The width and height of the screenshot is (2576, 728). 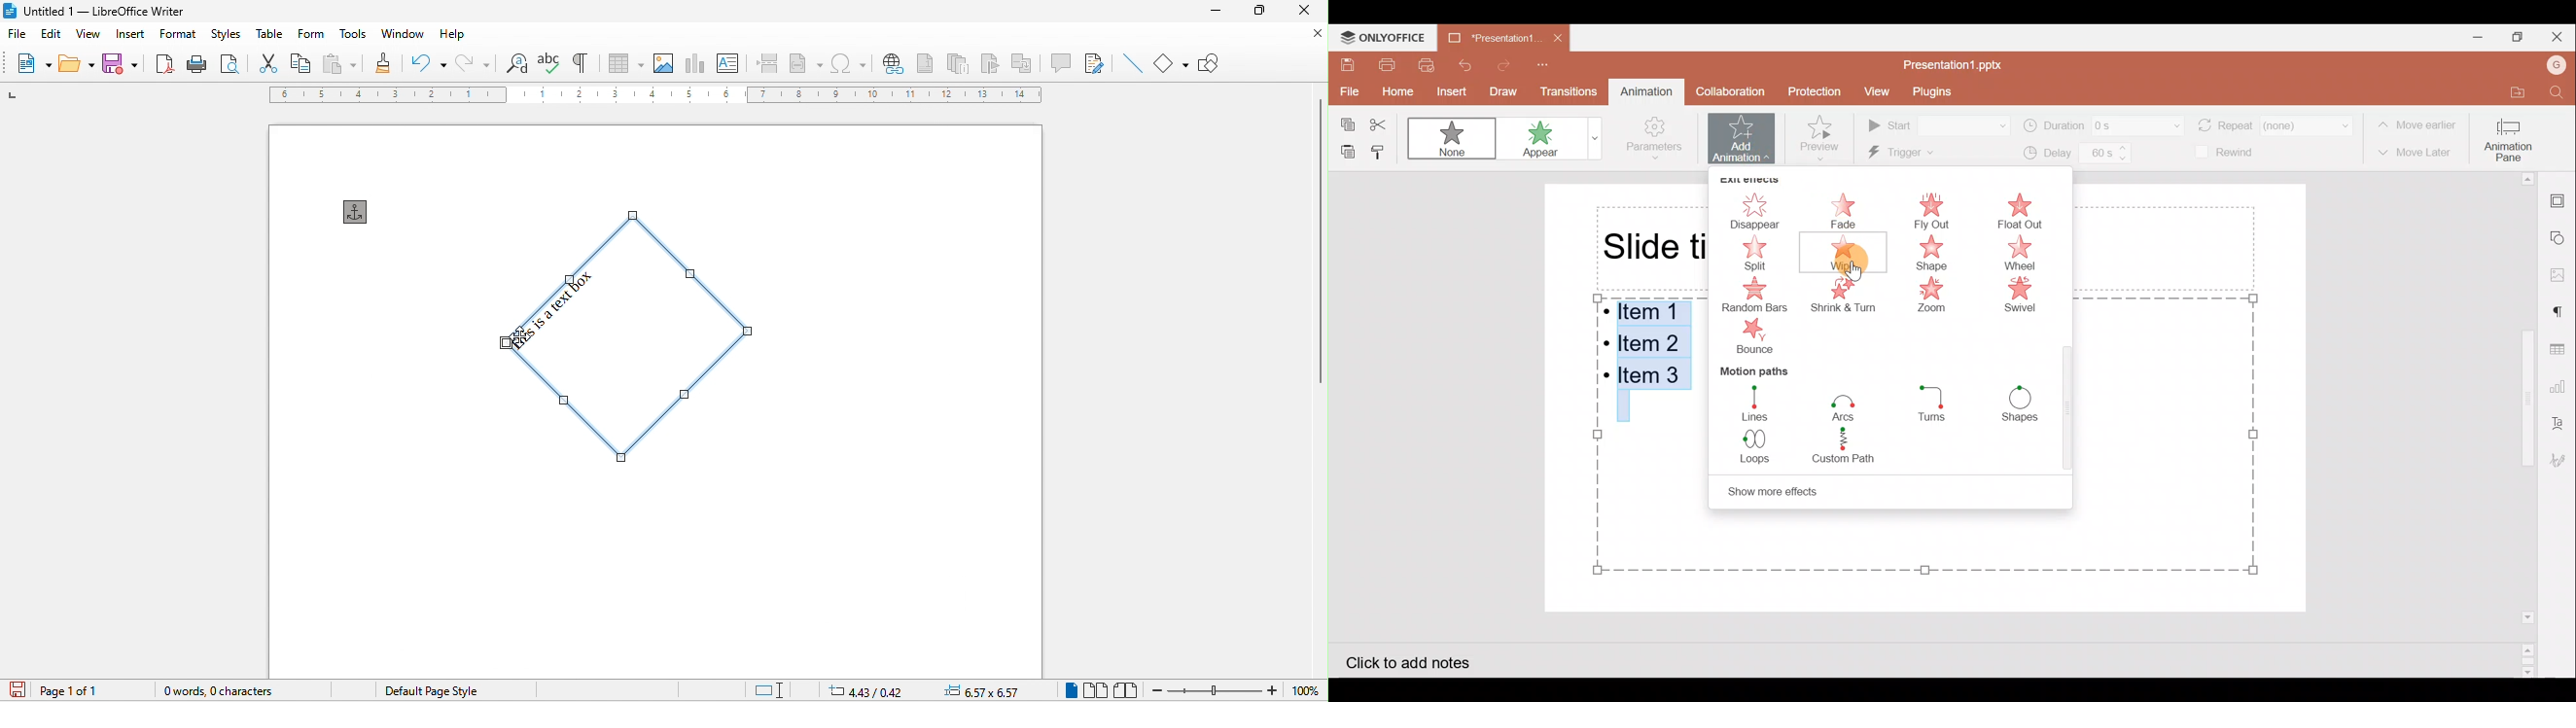 I want to click on View, so click(x=1878, y=91).